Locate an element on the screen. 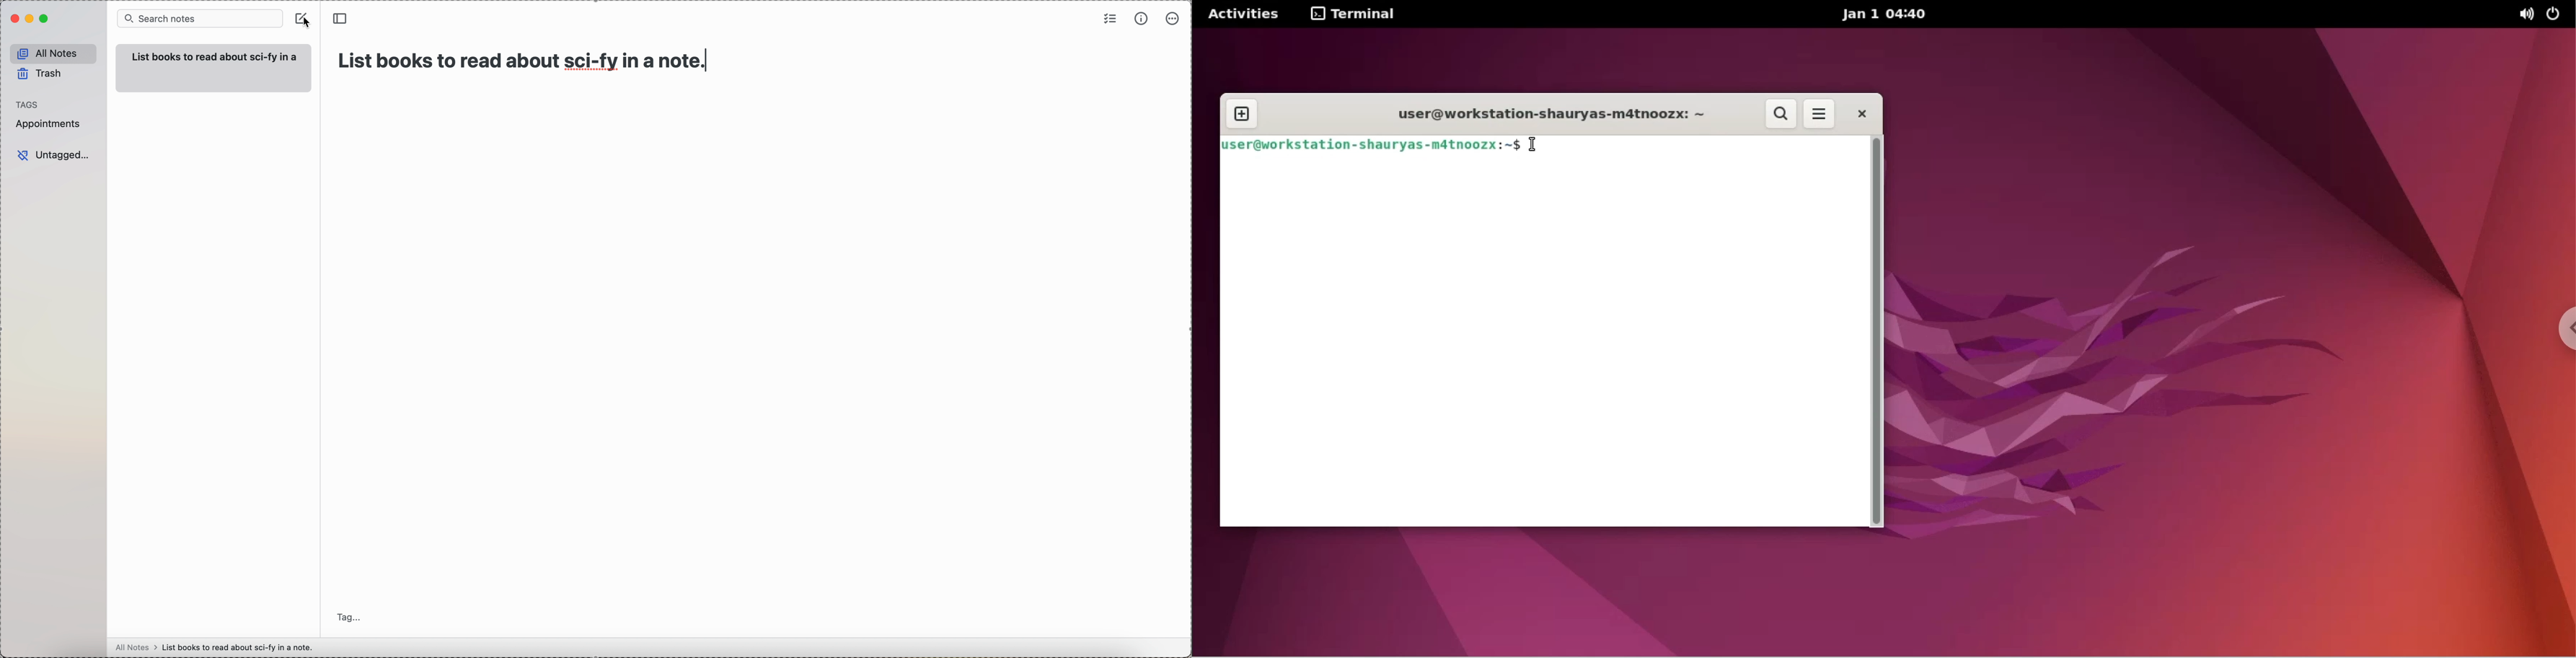 The width and height of the screenshot is (2576, 672). appointments tag is located at coordinates (49, 125).